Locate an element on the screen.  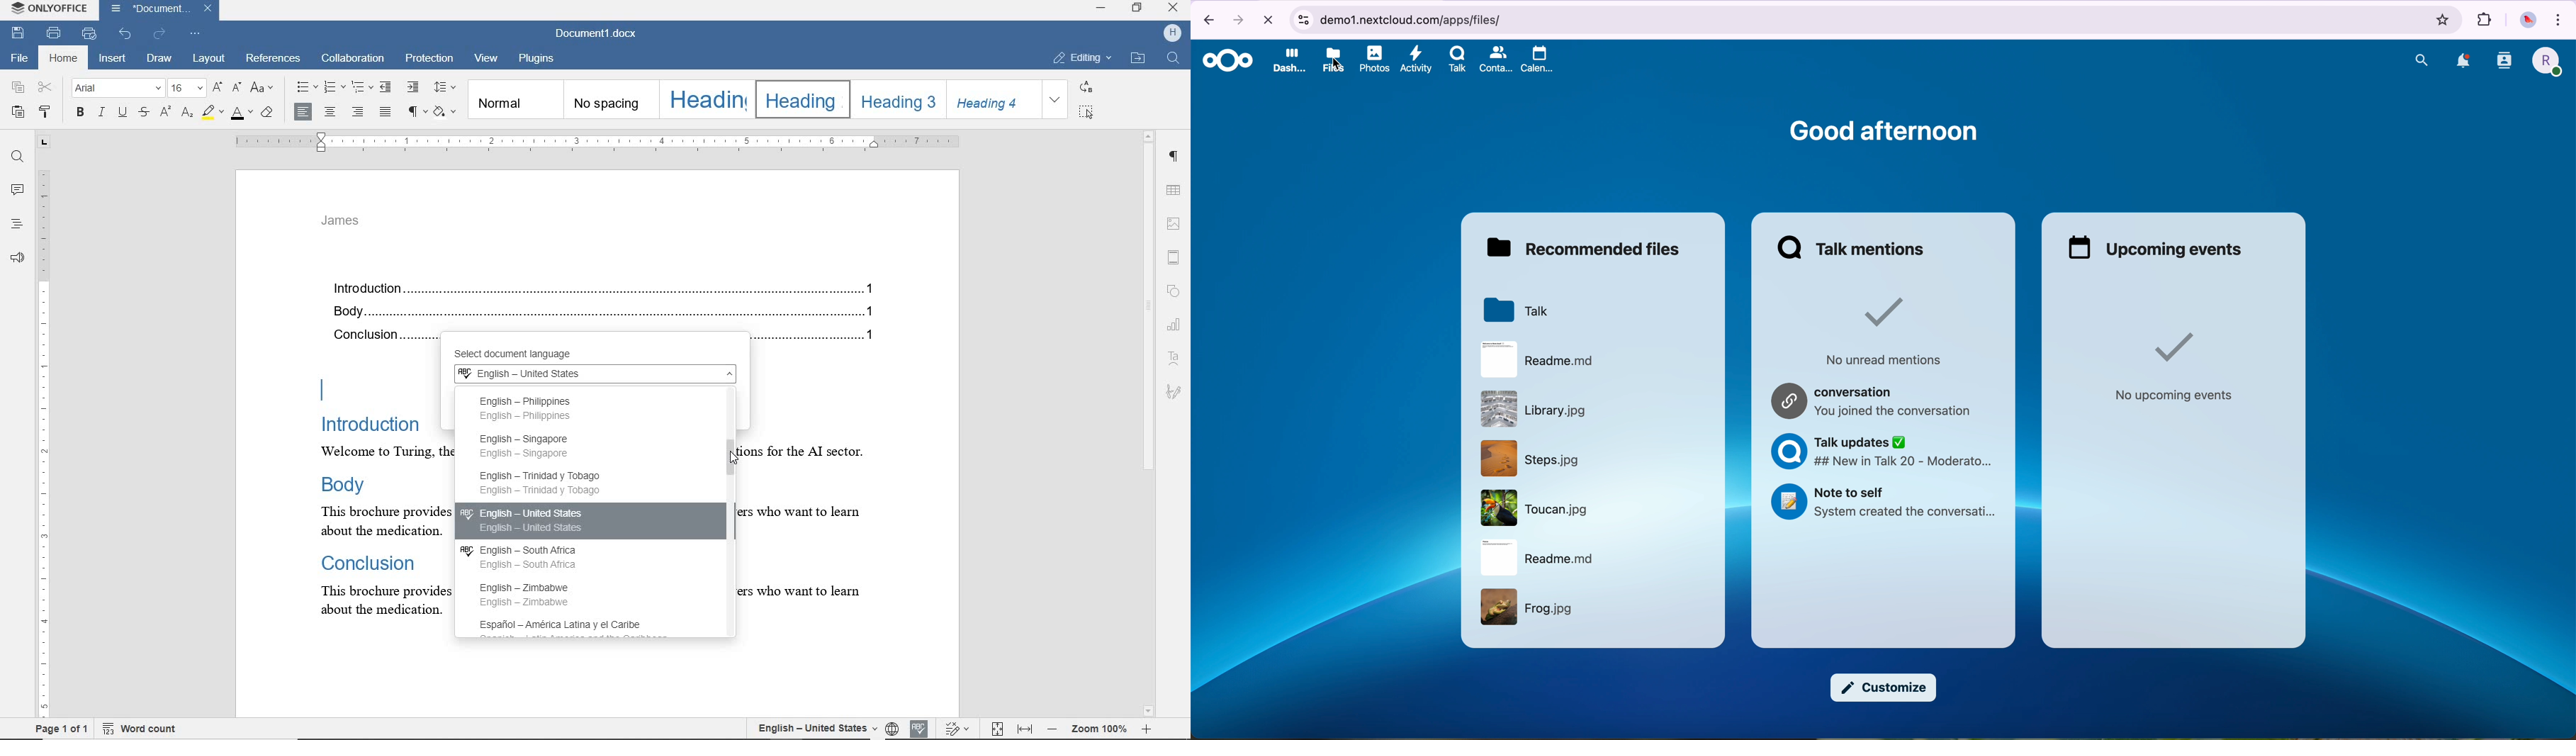
favorites is located at coordinates (2445, 20).